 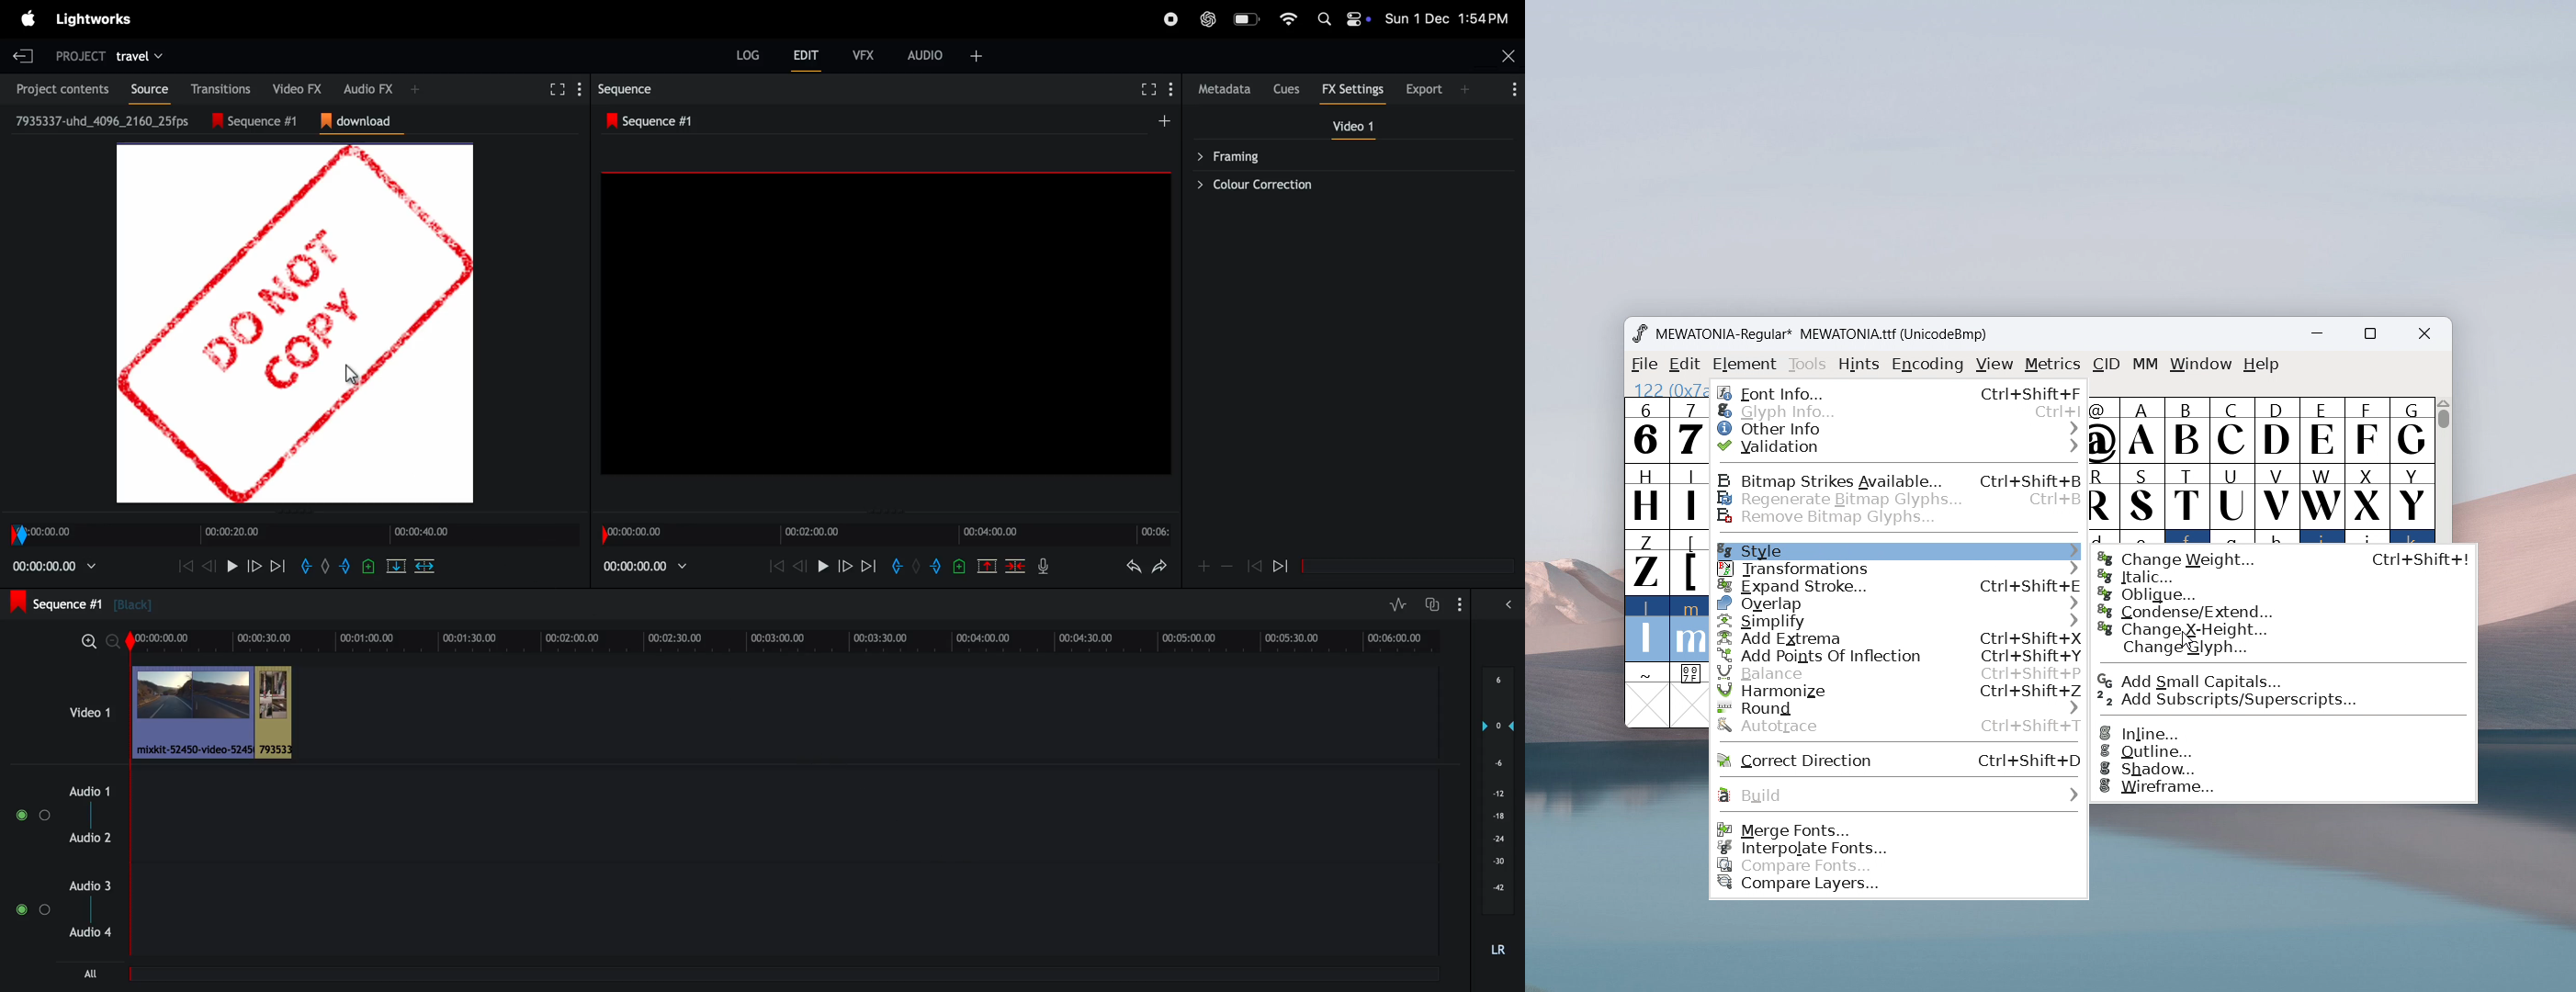 I want to click on hints, so click(x=1860, y=364).